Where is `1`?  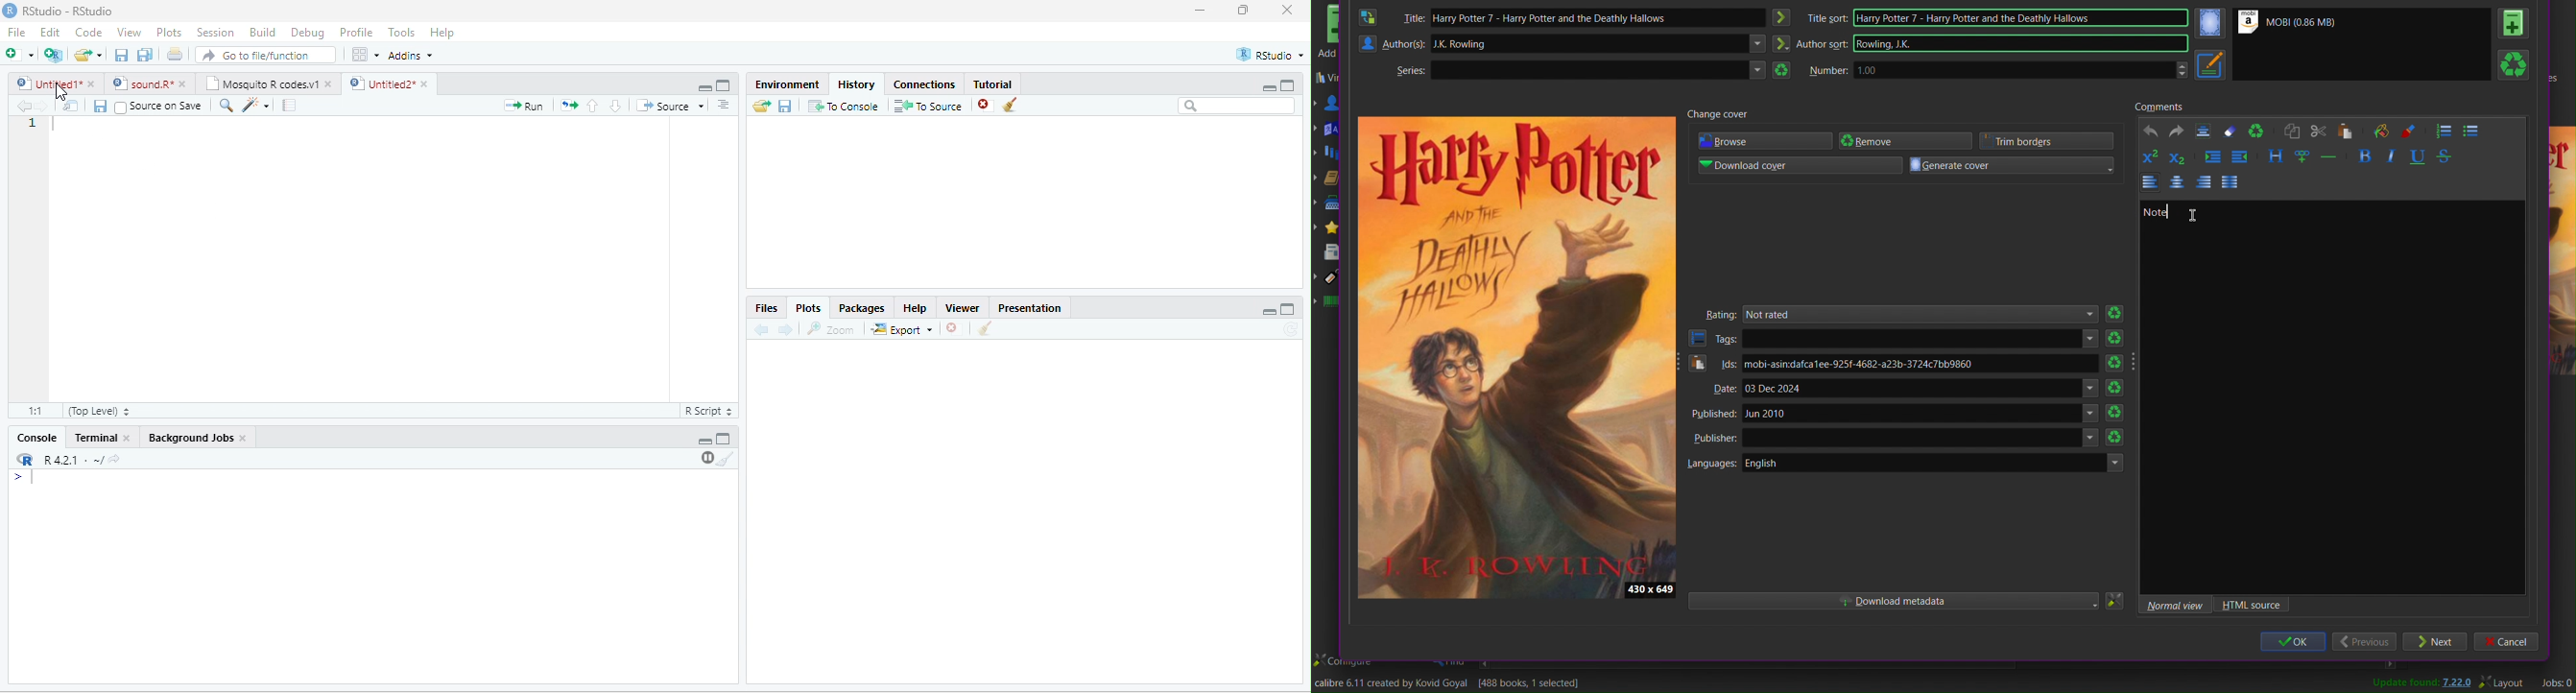
1 is located at coordinates (33, 124).